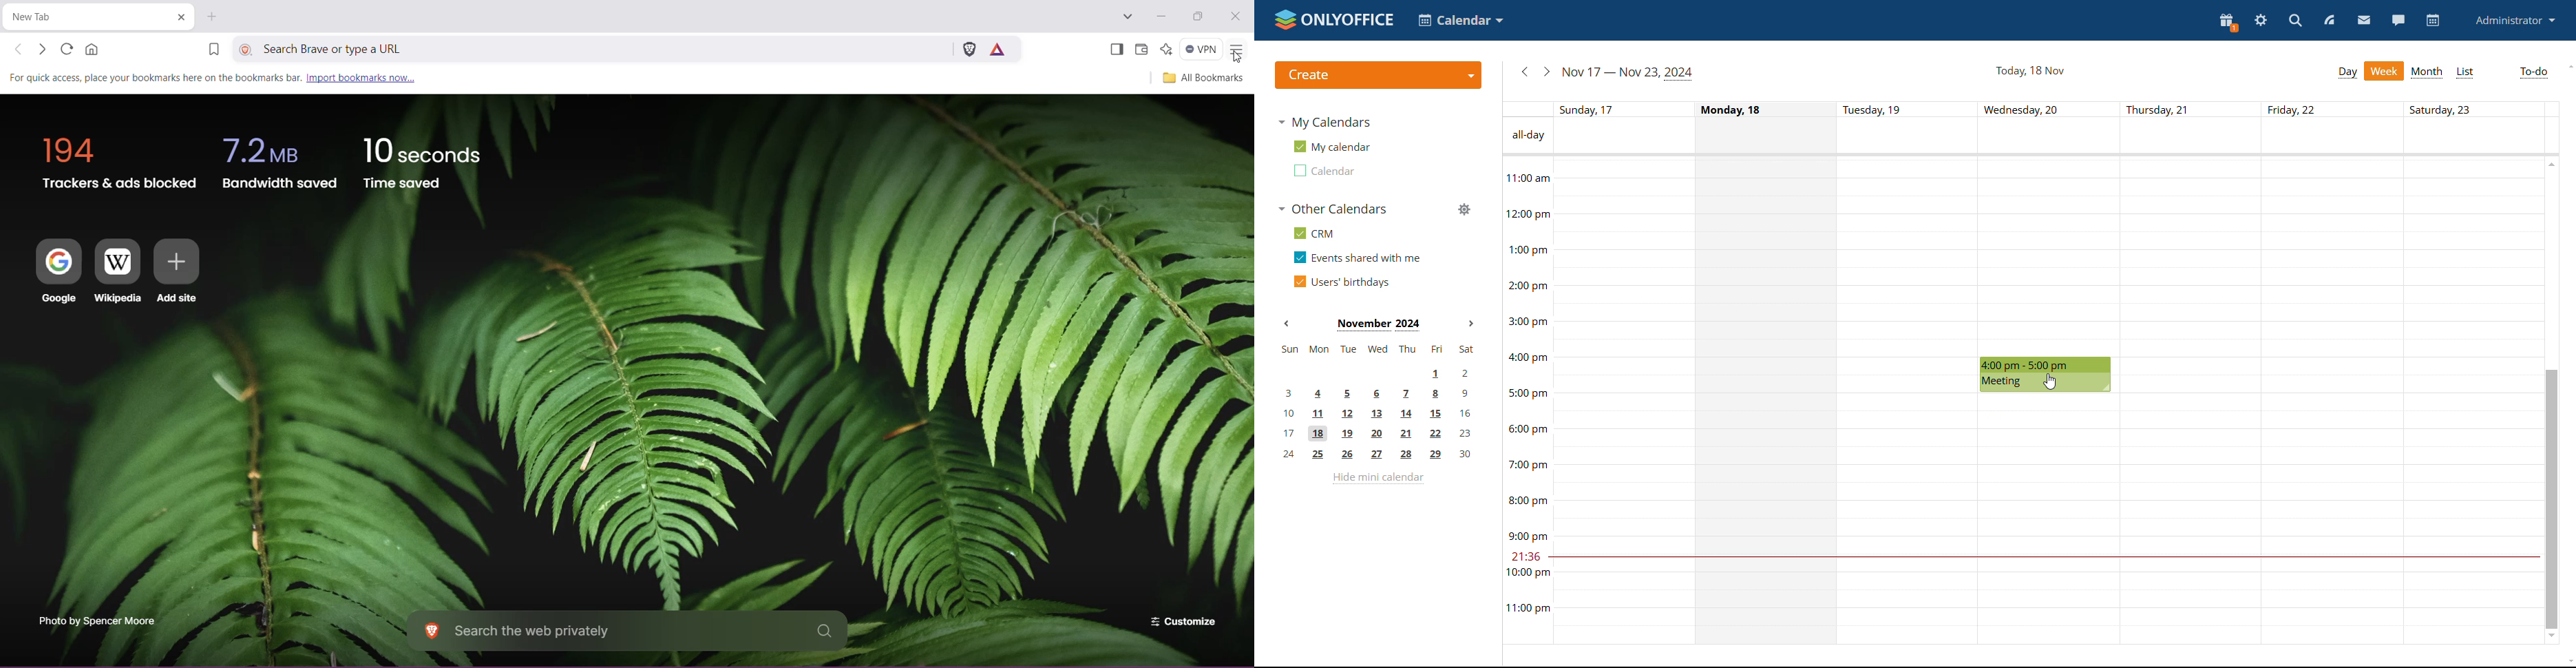  What do you see at coordinates (95, 620) in the screenshot?
I see `Click to enter the Brave photo scholarship programme` at bounding box center [95, 620].